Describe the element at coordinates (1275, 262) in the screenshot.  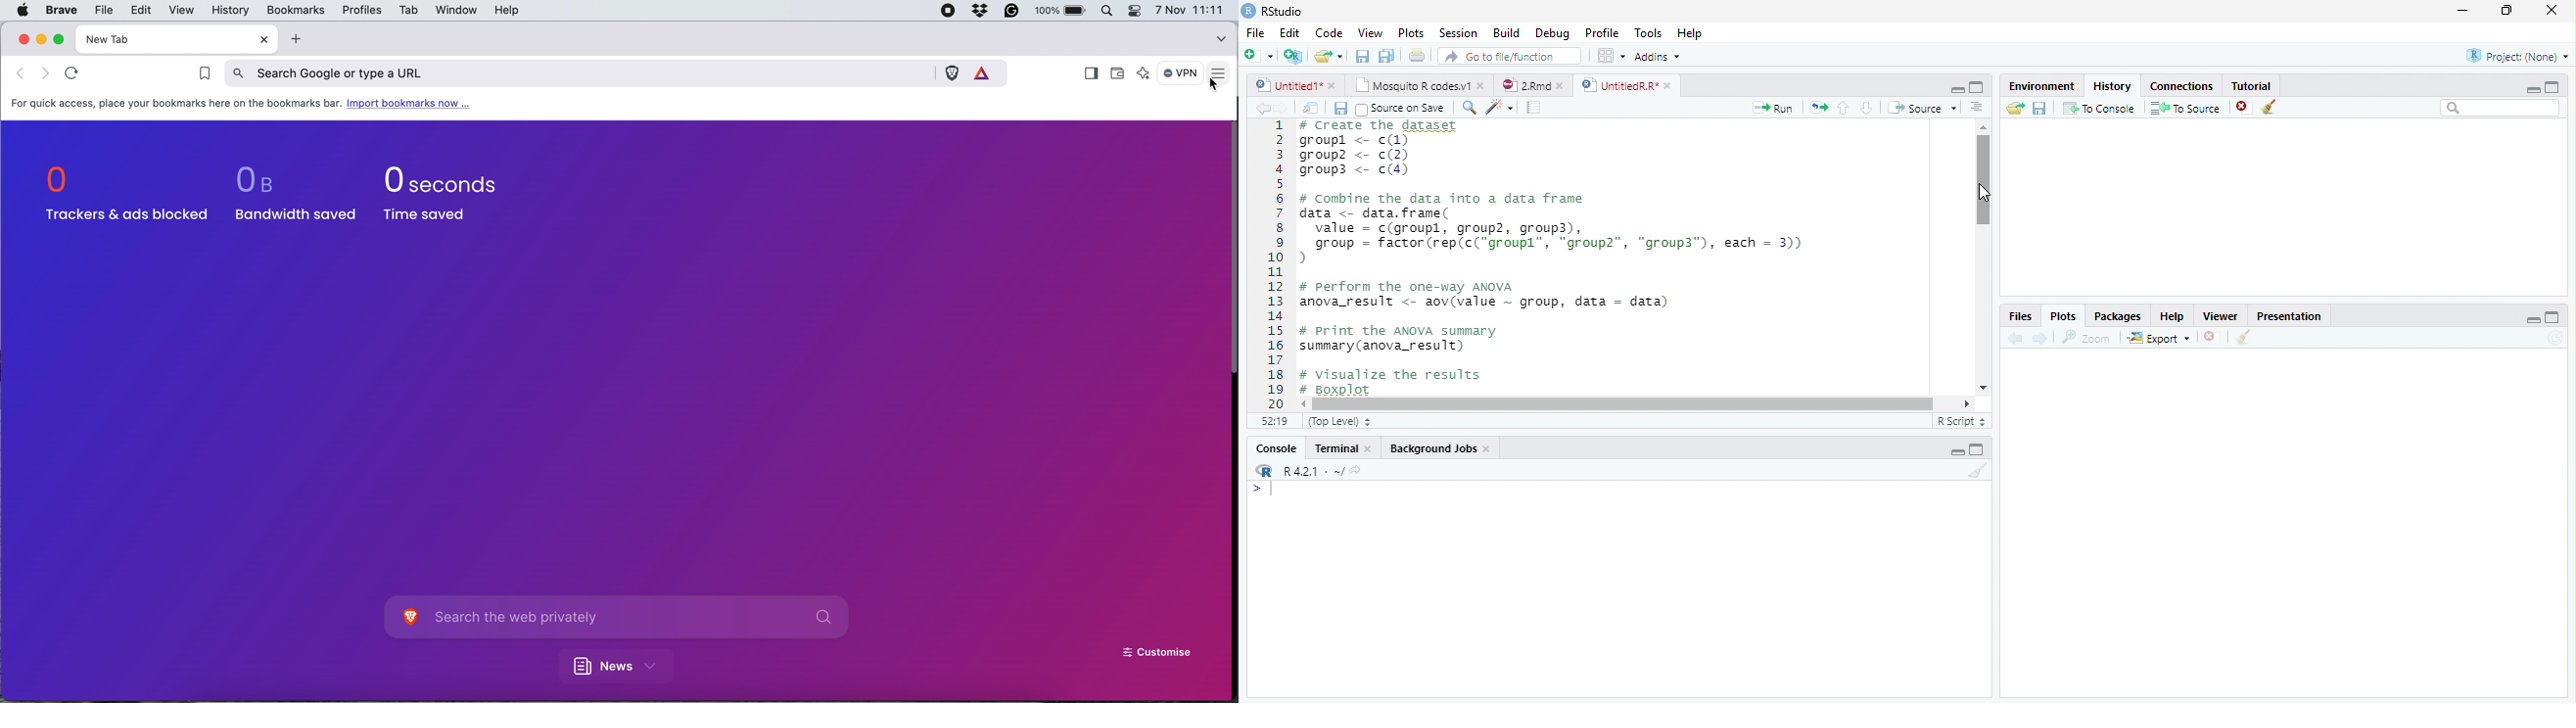
I see `1` at that location.